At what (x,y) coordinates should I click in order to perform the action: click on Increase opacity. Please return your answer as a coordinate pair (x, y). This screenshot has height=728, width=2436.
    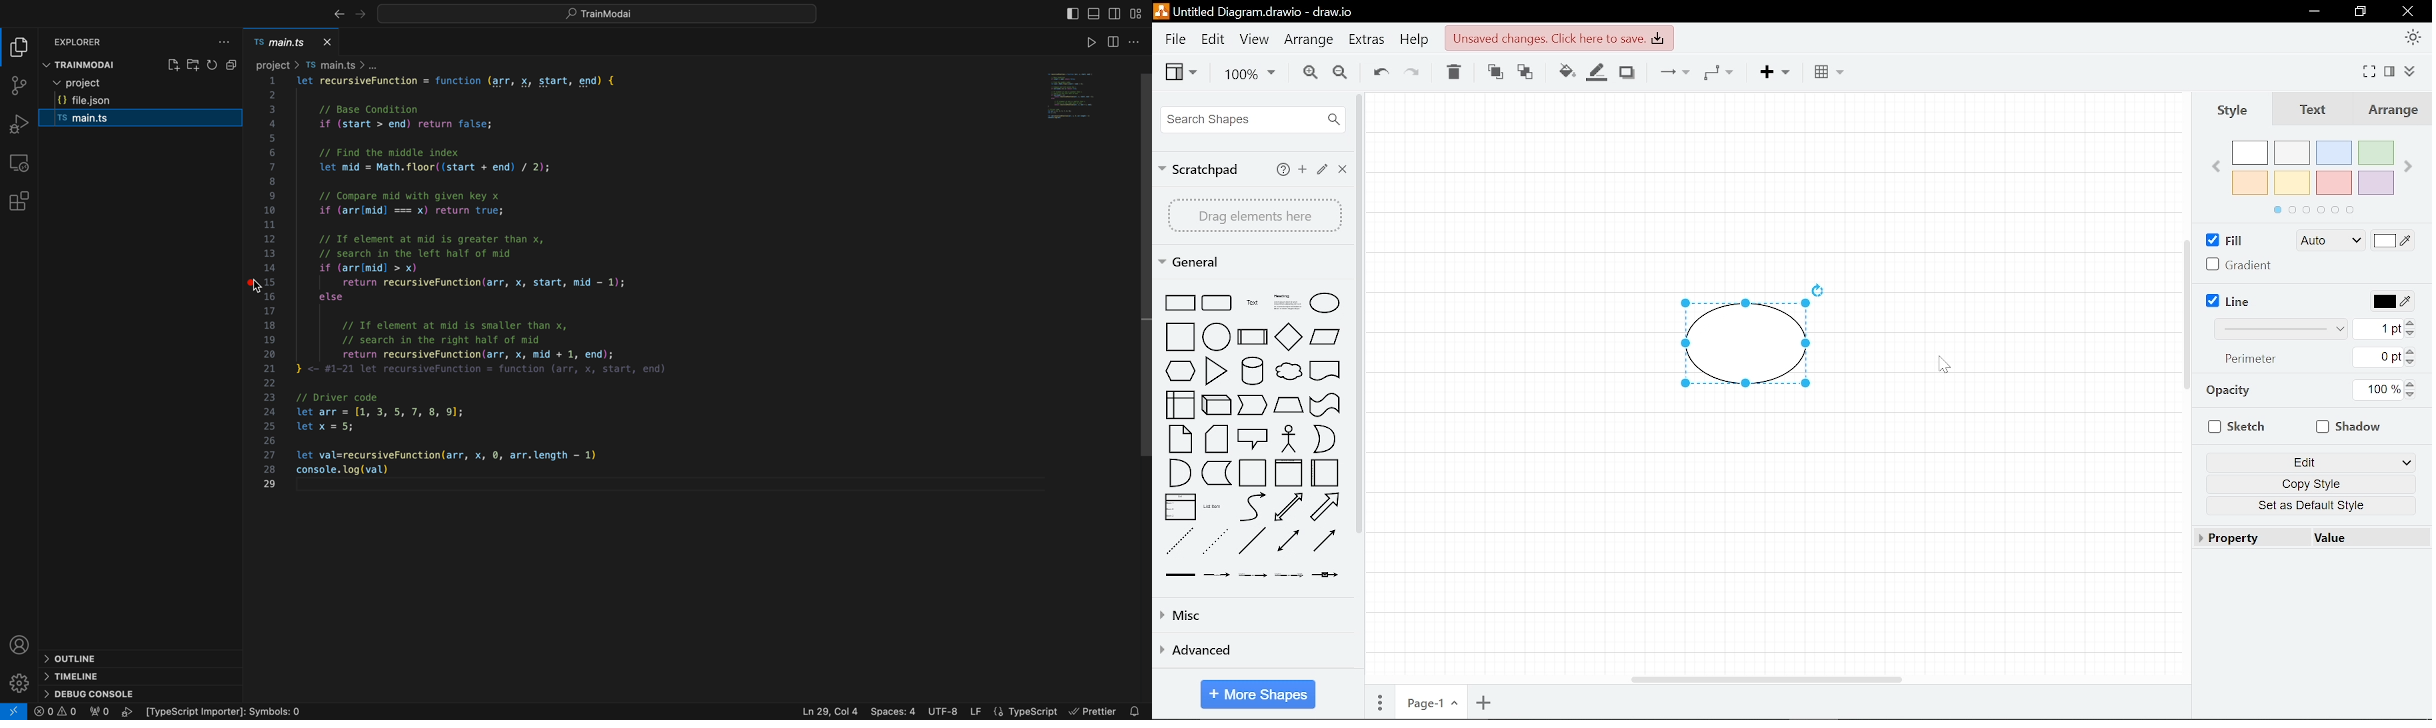
    Looking at the image, I should click on (2411, 384).